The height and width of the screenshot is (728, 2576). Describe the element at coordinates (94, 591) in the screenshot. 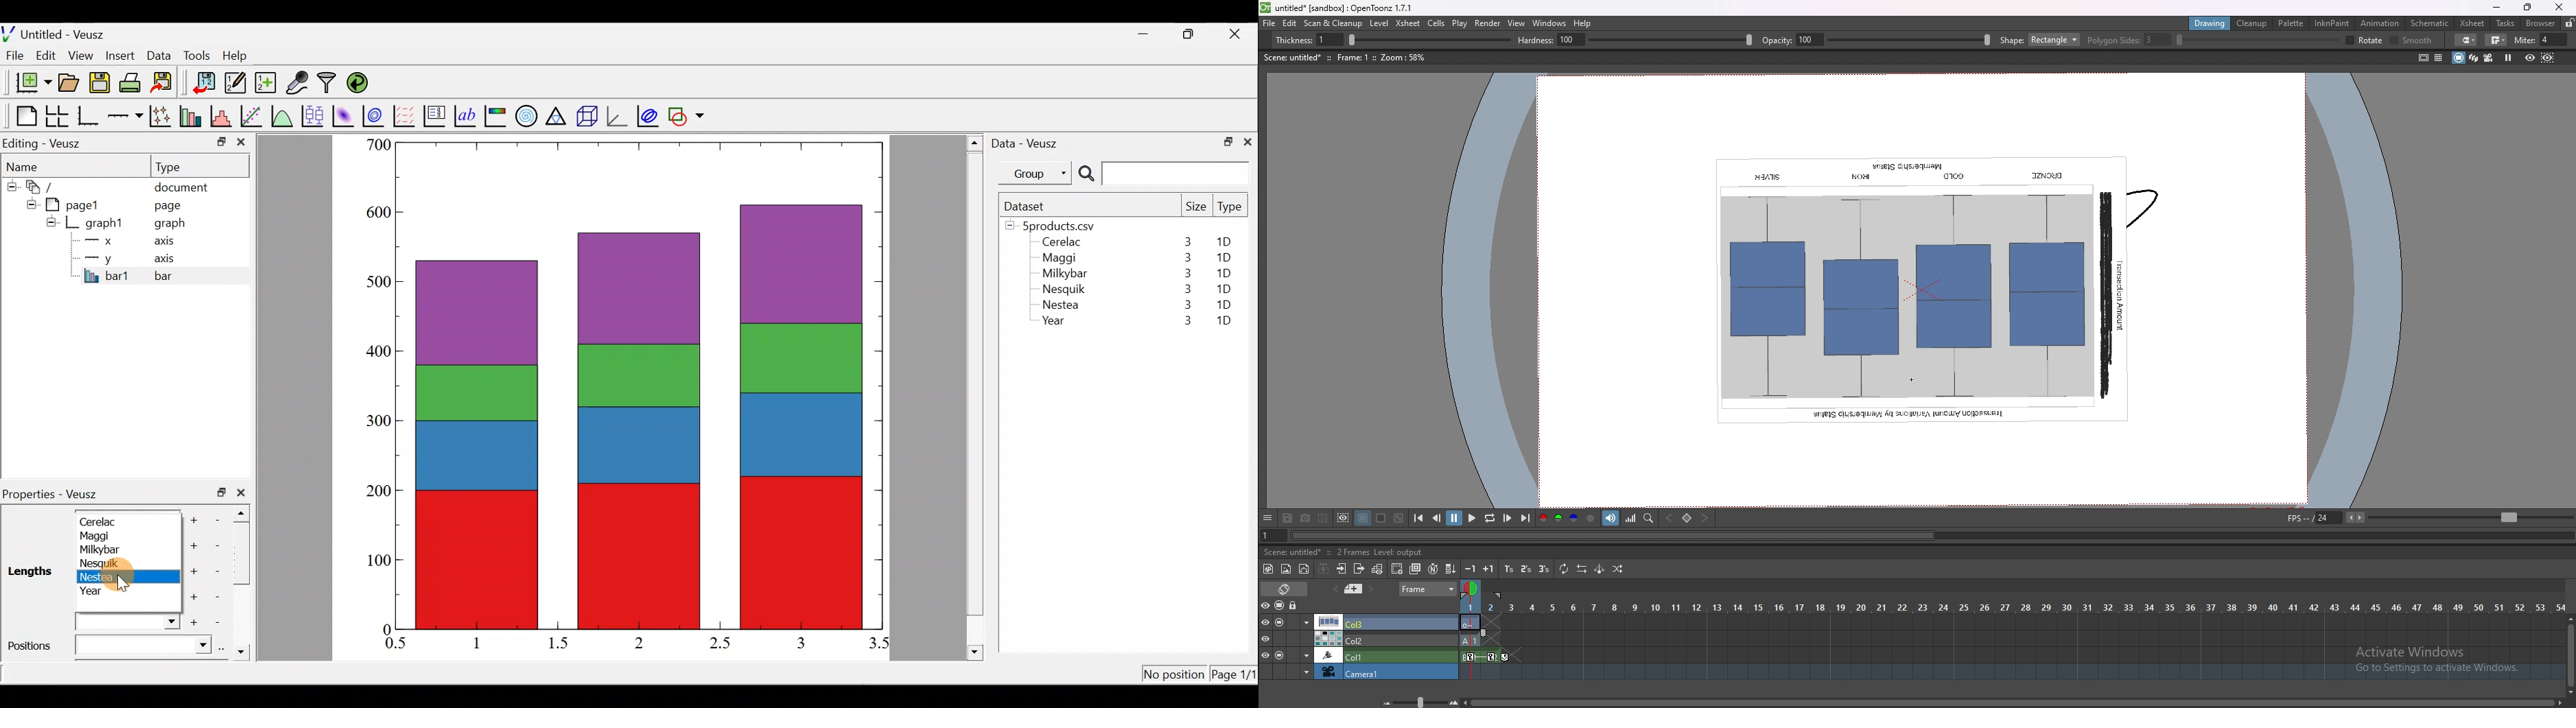

I see `Year` at that location.